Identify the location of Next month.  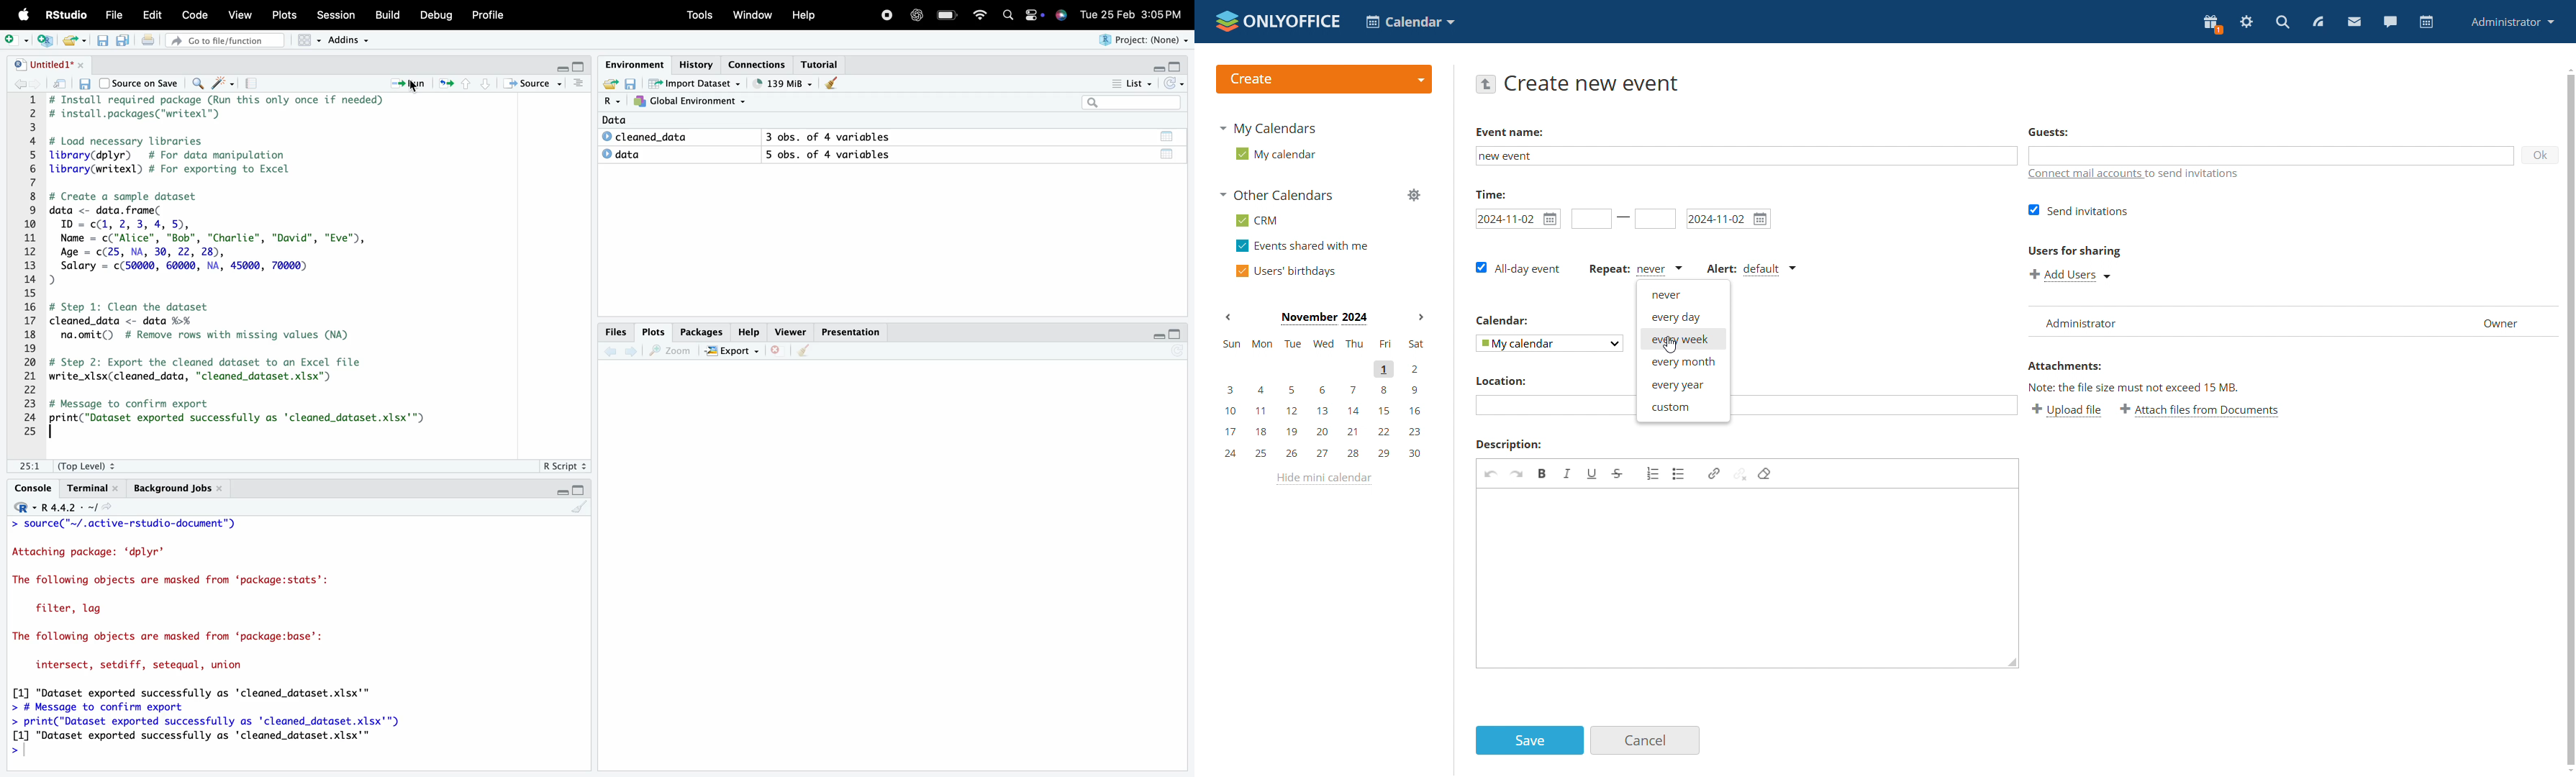
(1420, 317).